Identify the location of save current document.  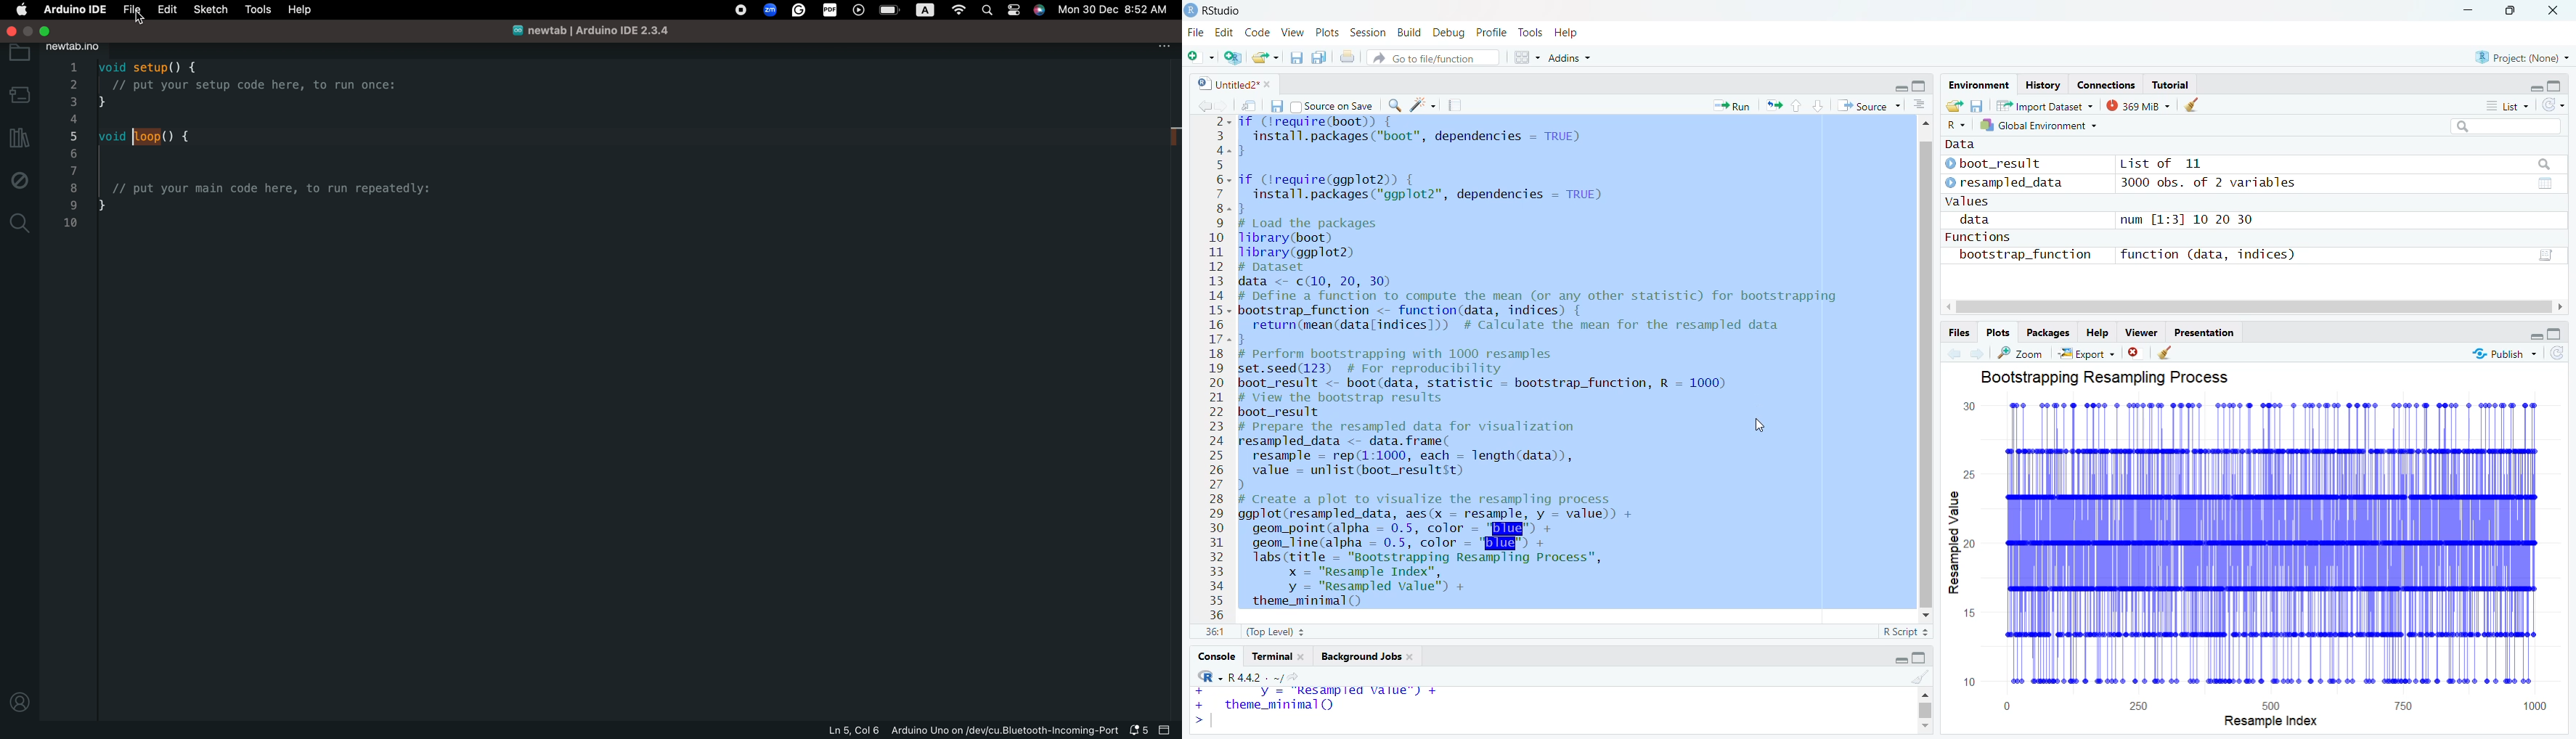
(1276, 105).